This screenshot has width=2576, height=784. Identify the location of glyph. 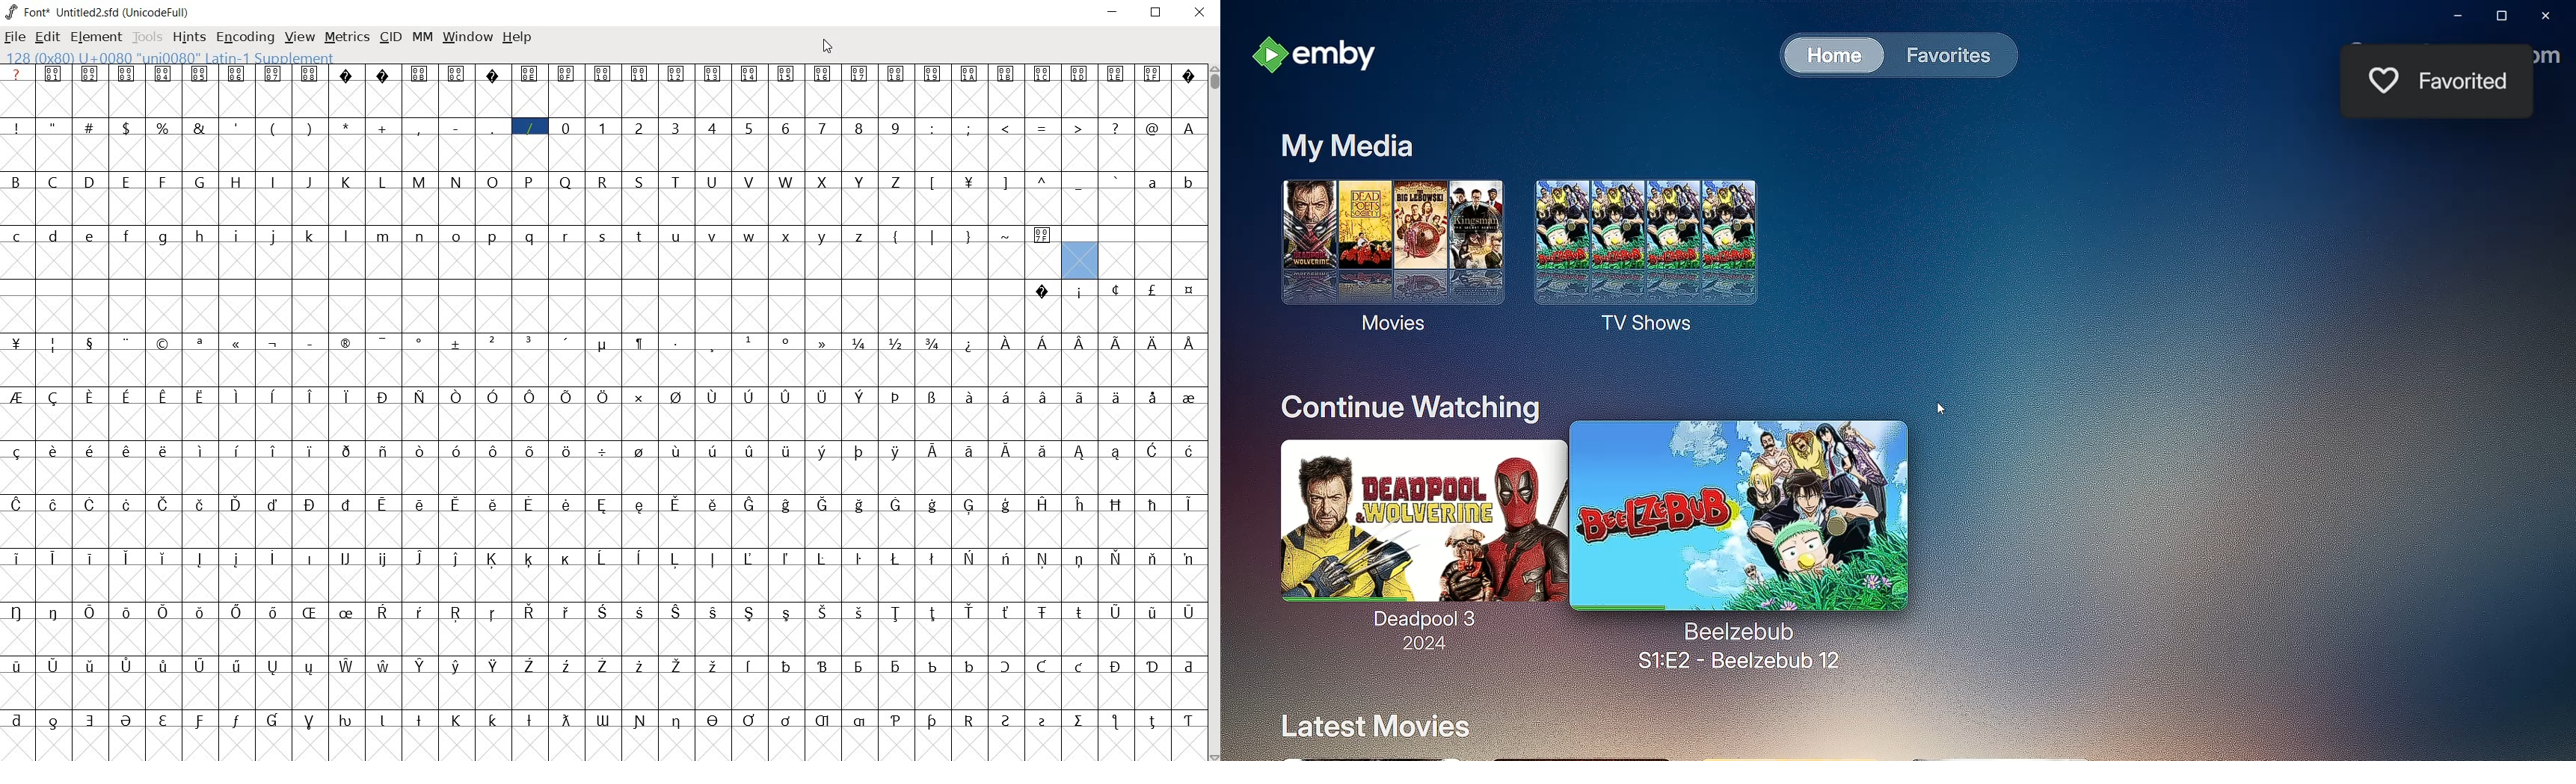
(860, 238).